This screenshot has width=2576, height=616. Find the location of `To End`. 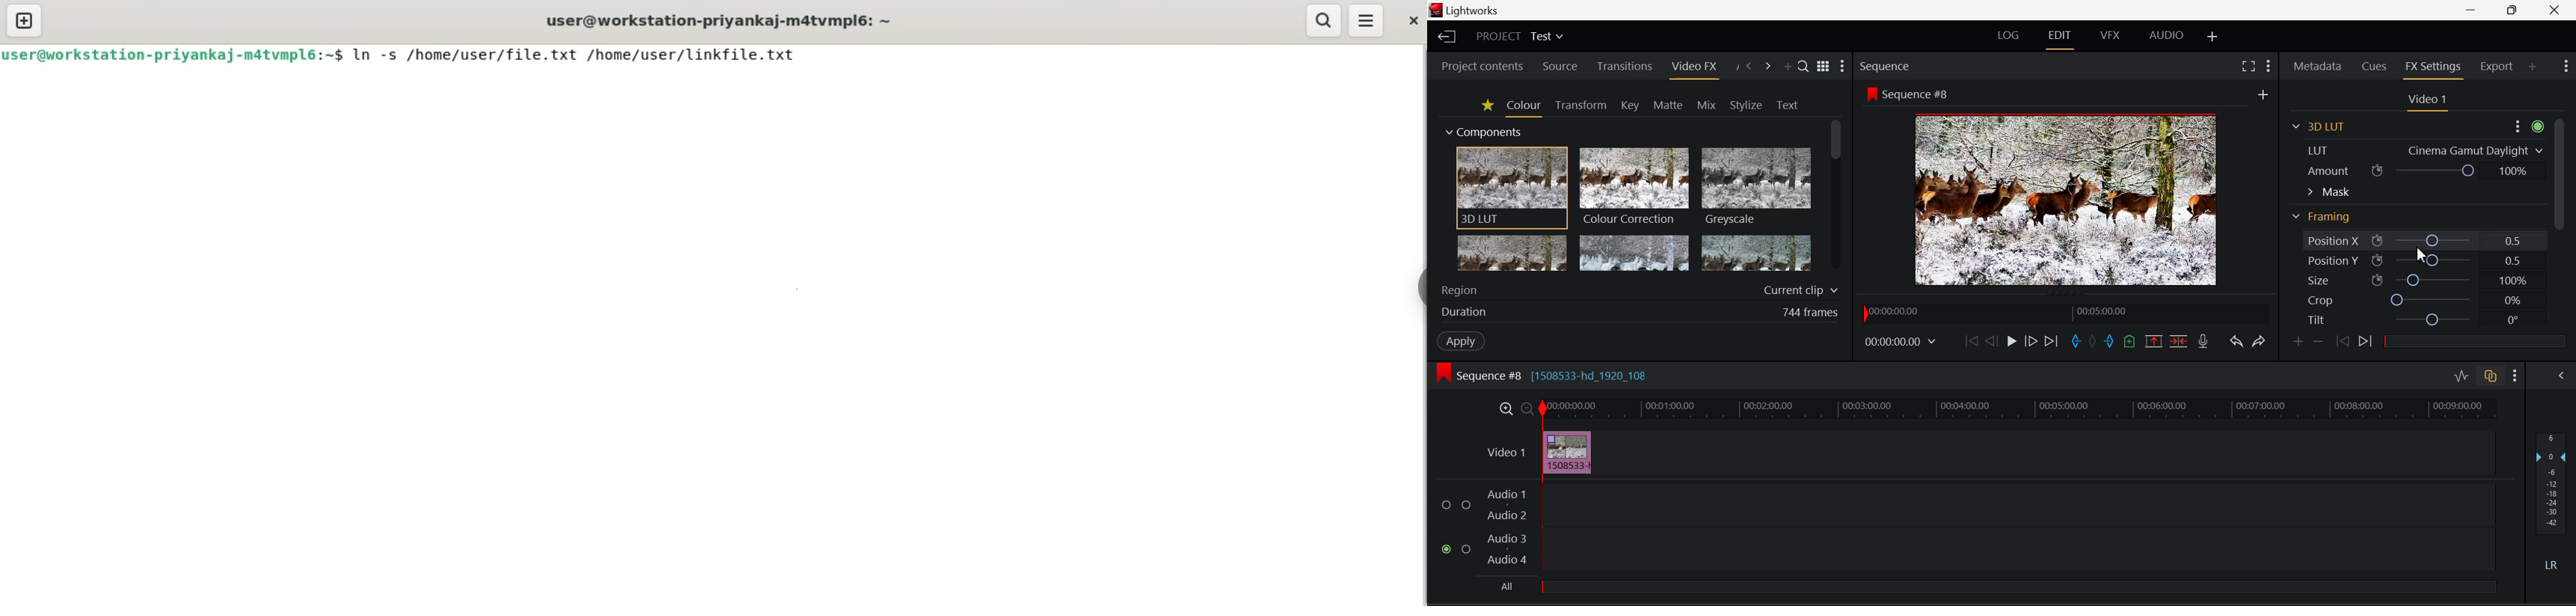

To End is located at coordinates (2052, 343).